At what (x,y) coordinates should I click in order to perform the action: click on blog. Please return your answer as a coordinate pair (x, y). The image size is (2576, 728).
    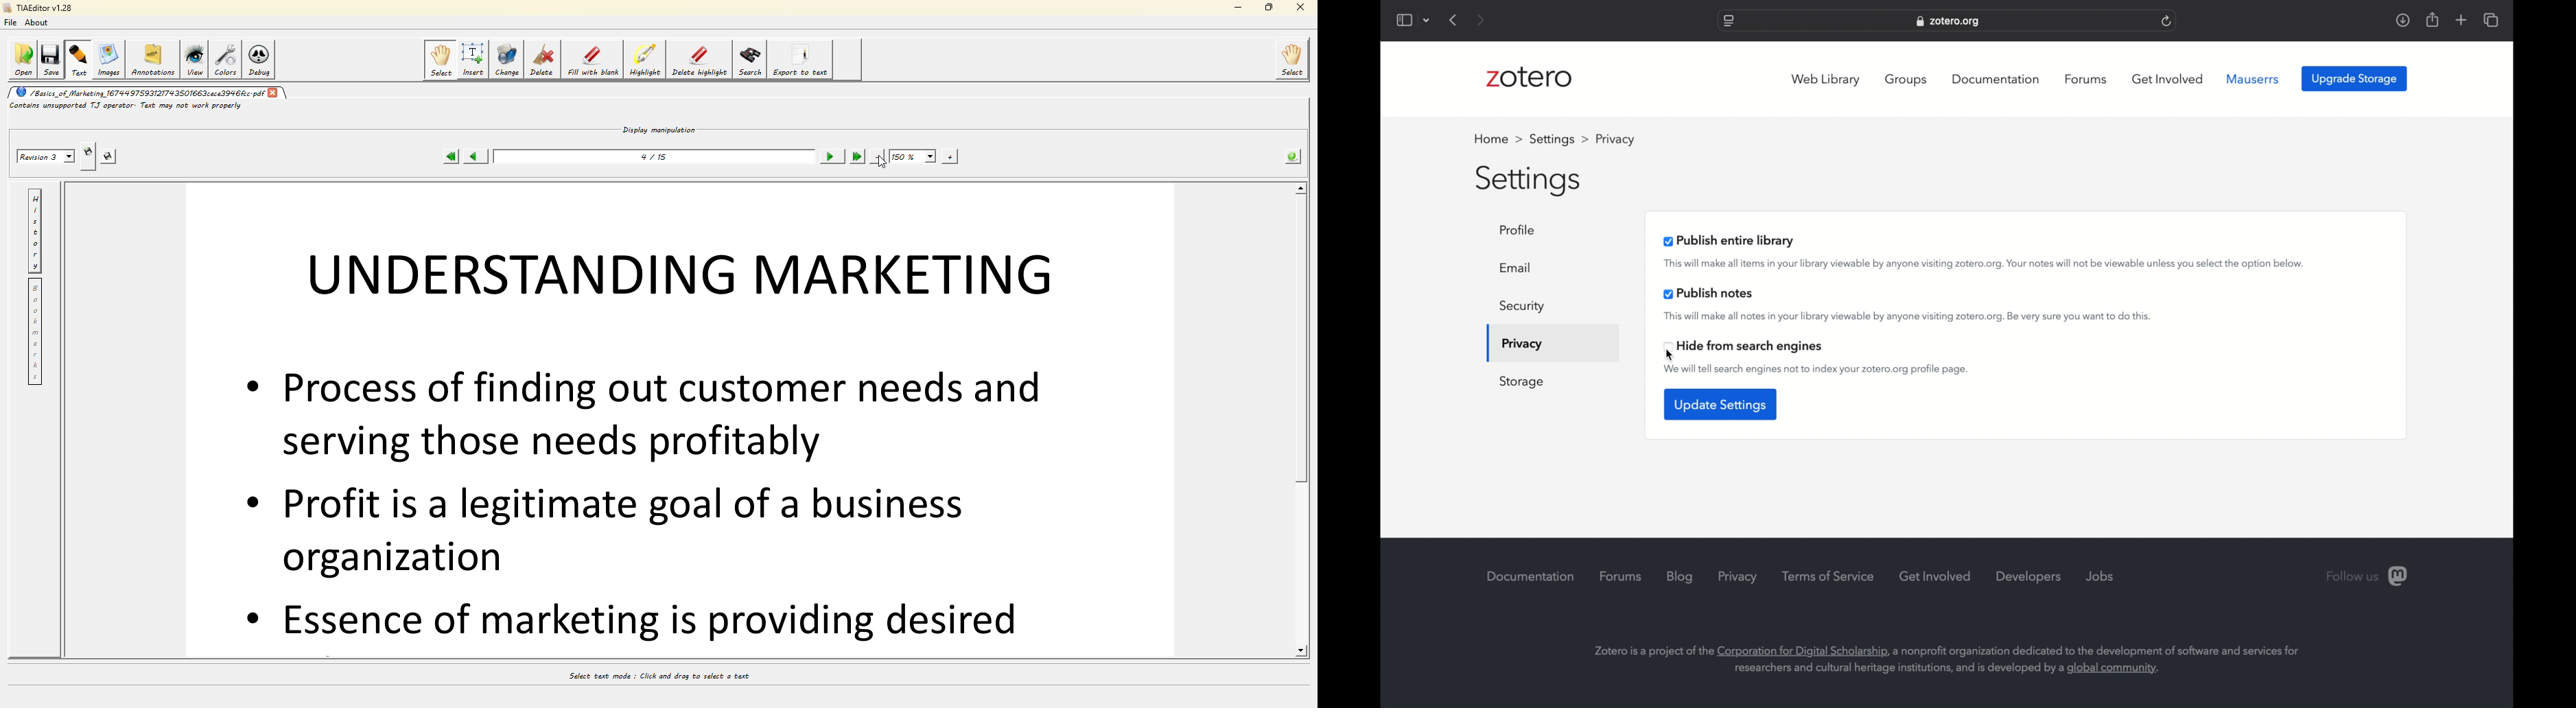
    Looking at the image, I should click on (1679, 577).